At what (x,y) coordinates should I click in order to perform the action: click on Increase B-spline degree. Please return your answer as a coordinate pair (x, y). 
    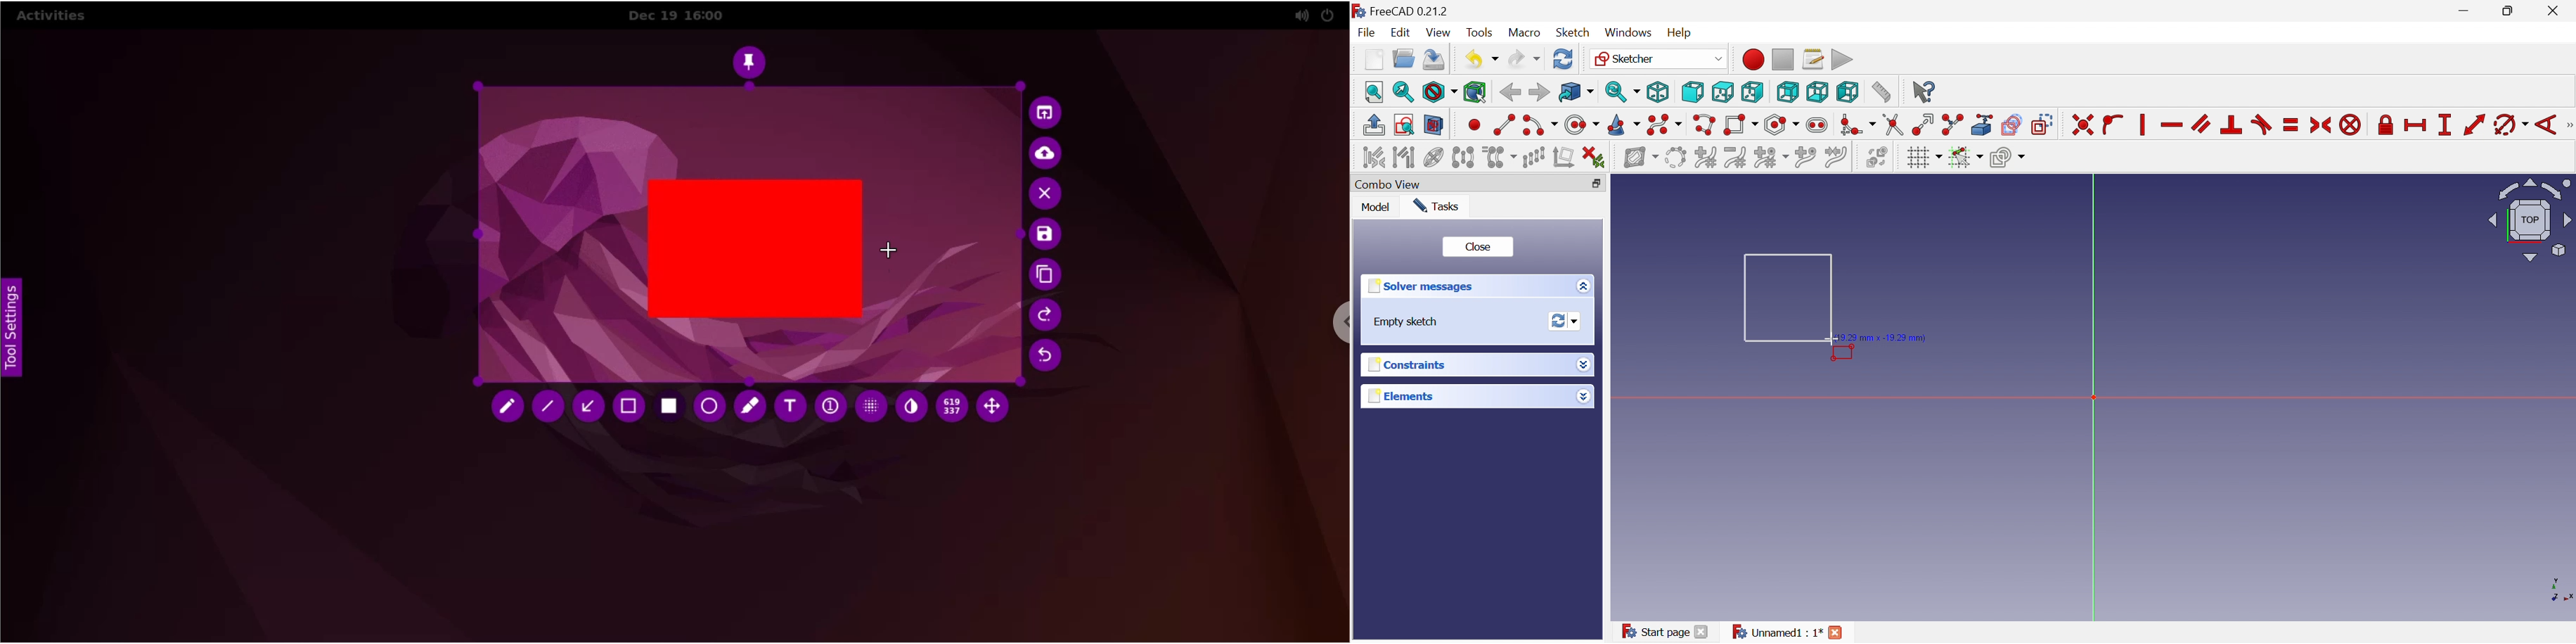
    Looking at the image, I should click on (1705, 157).